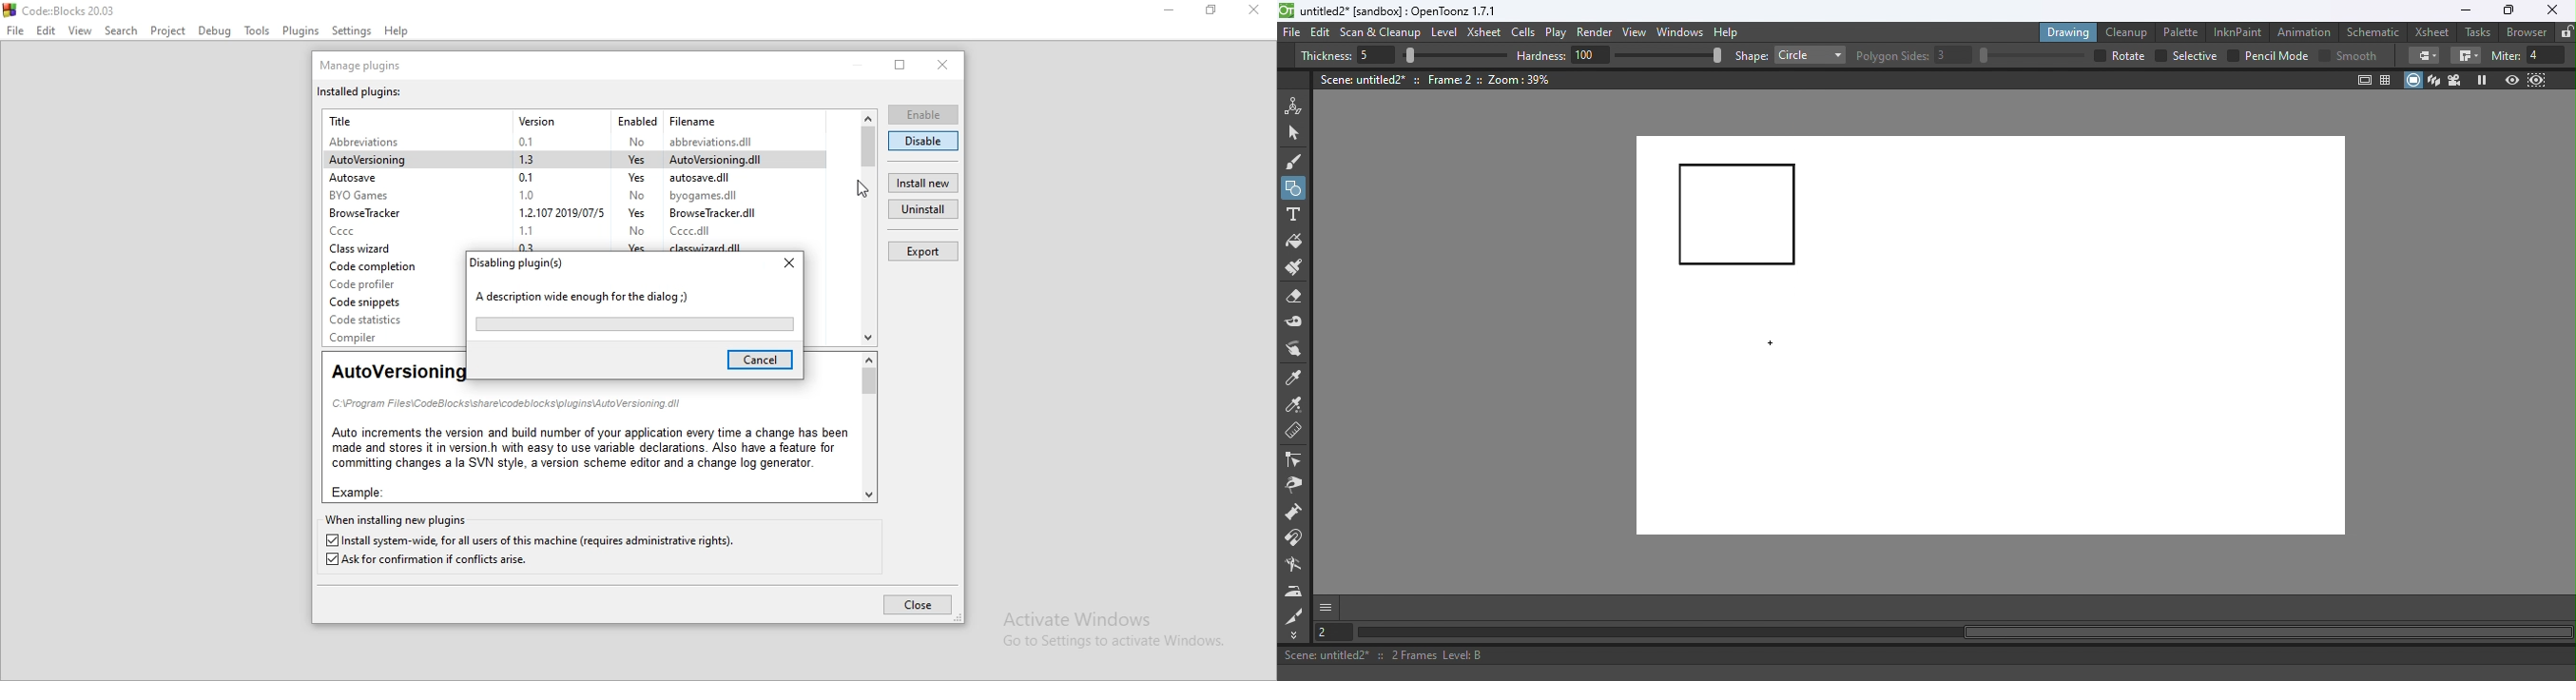 The width and height of the screenshot is (2576, 700). I want to click on slider, so click(1455, 56).